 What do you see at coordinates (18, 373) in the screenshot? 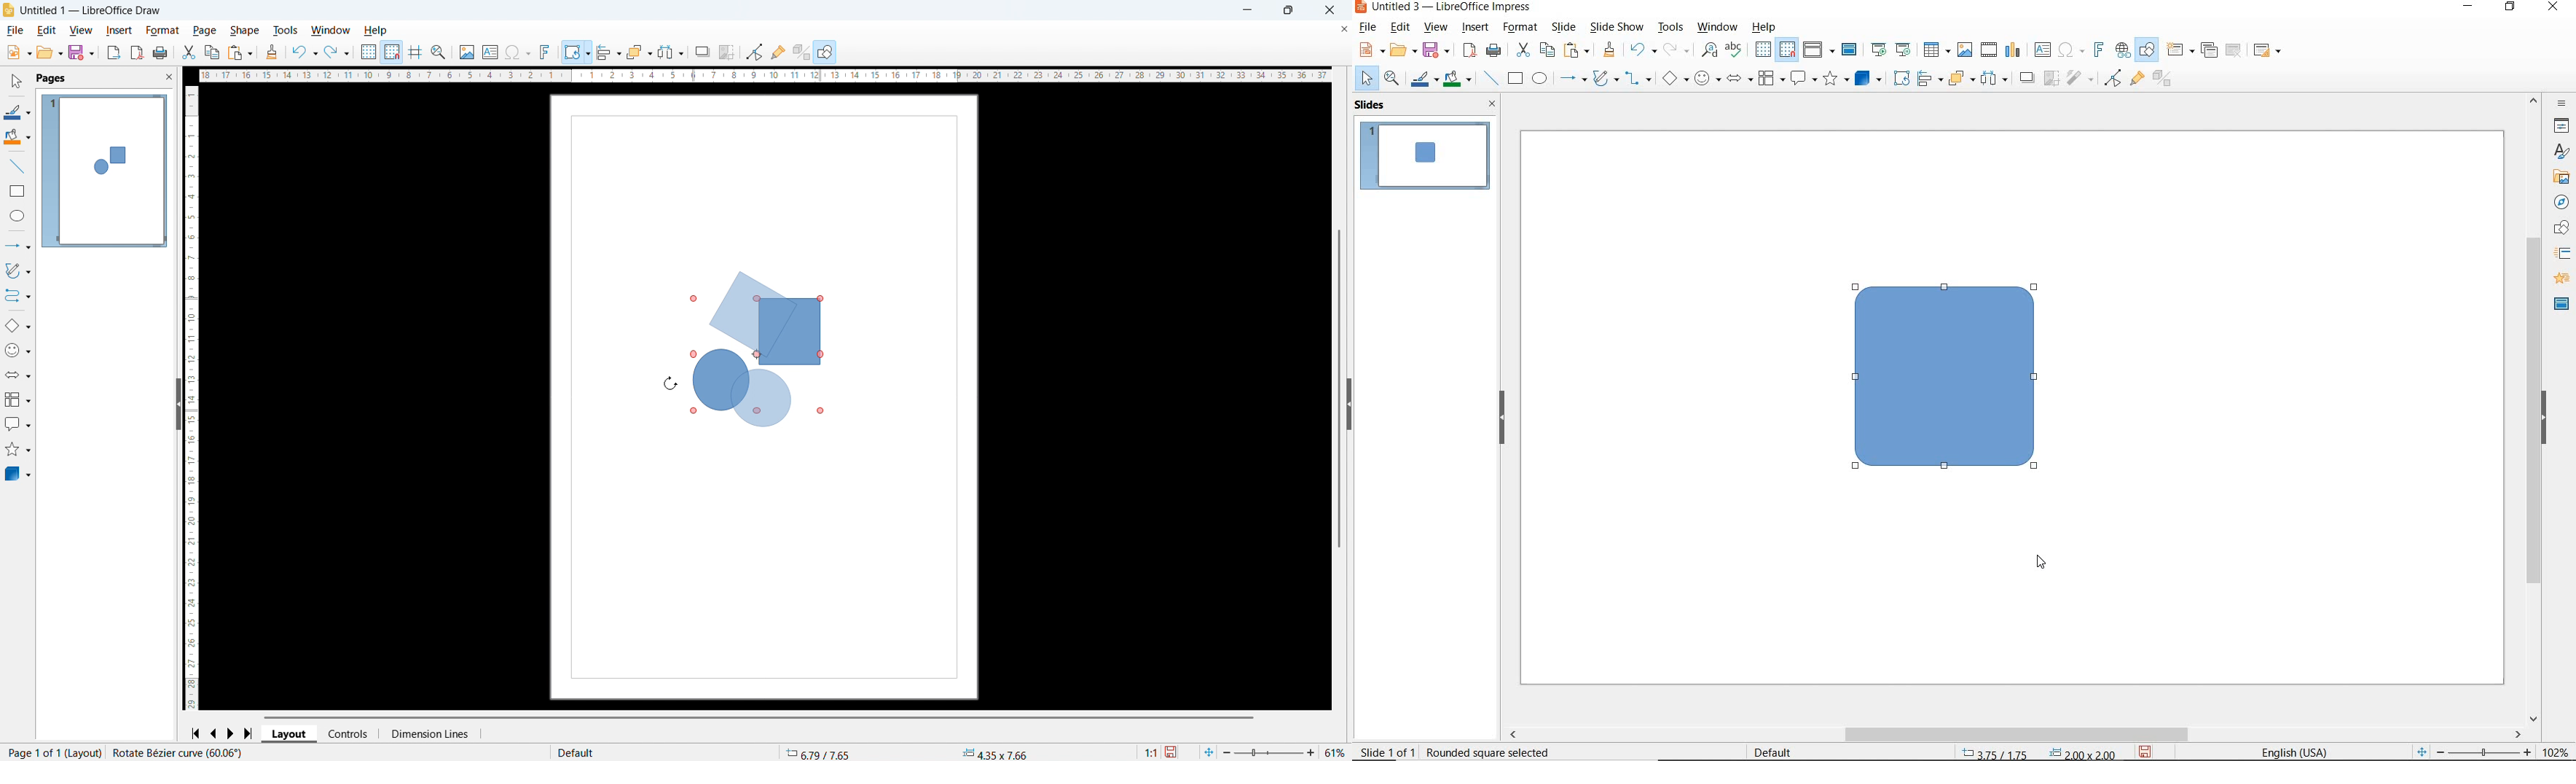
I see `Block arrow ` at bounding box center [18, 373].